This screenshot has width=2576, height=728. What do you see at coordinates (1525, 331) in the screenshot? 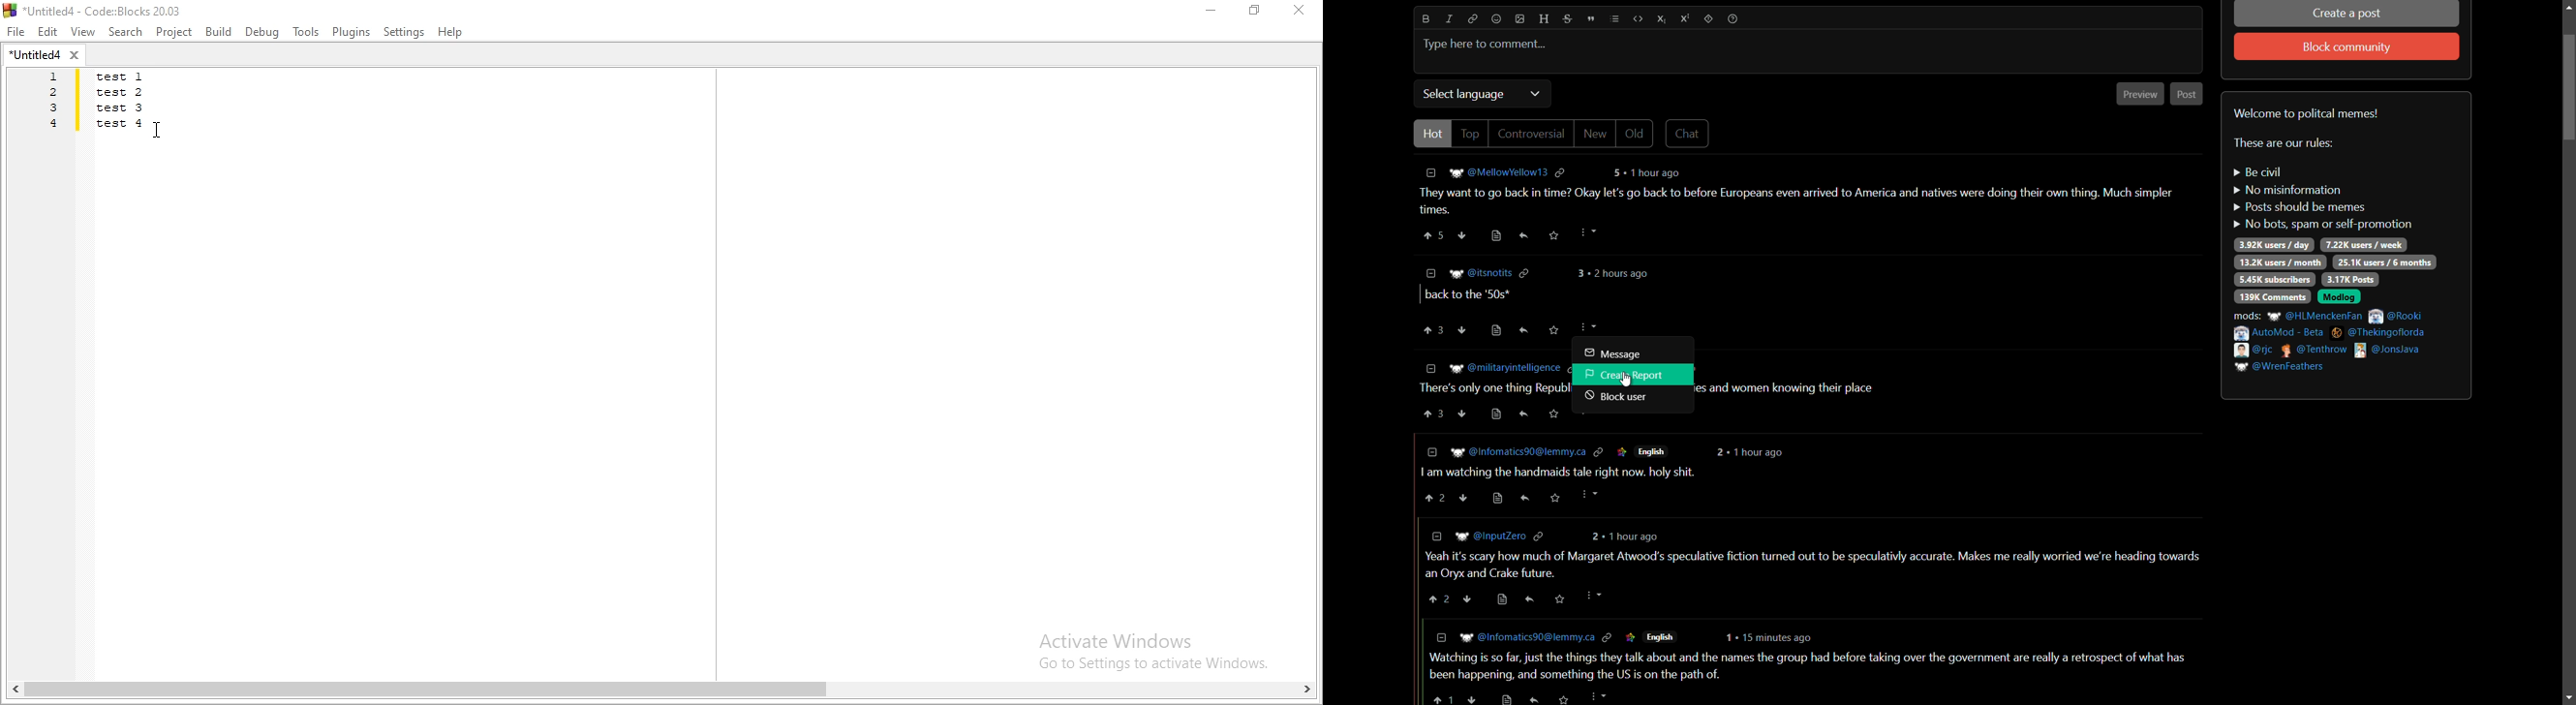
I see `reply` at bounding box center [1525, 331].